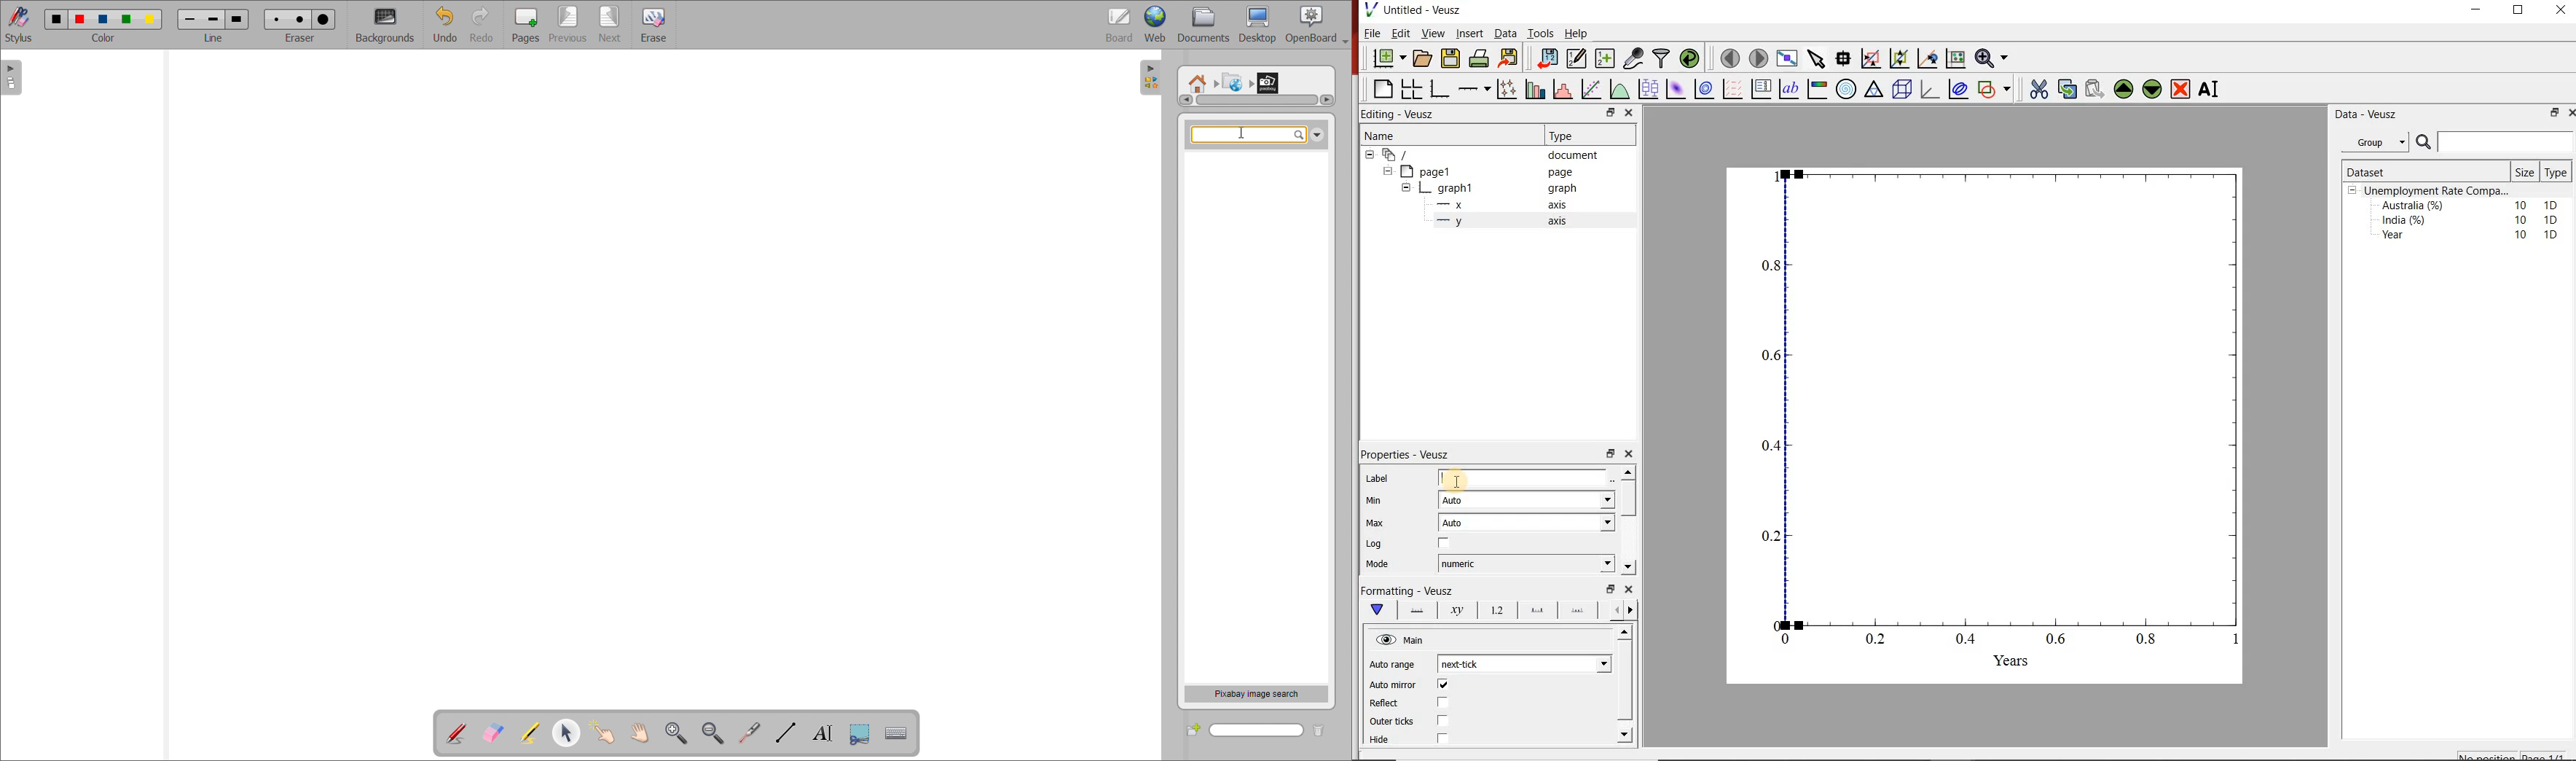  What do you see at coordinates (1445, 703) in the screenshot?
I see `checkbox` at bounding box center [1445, 703].